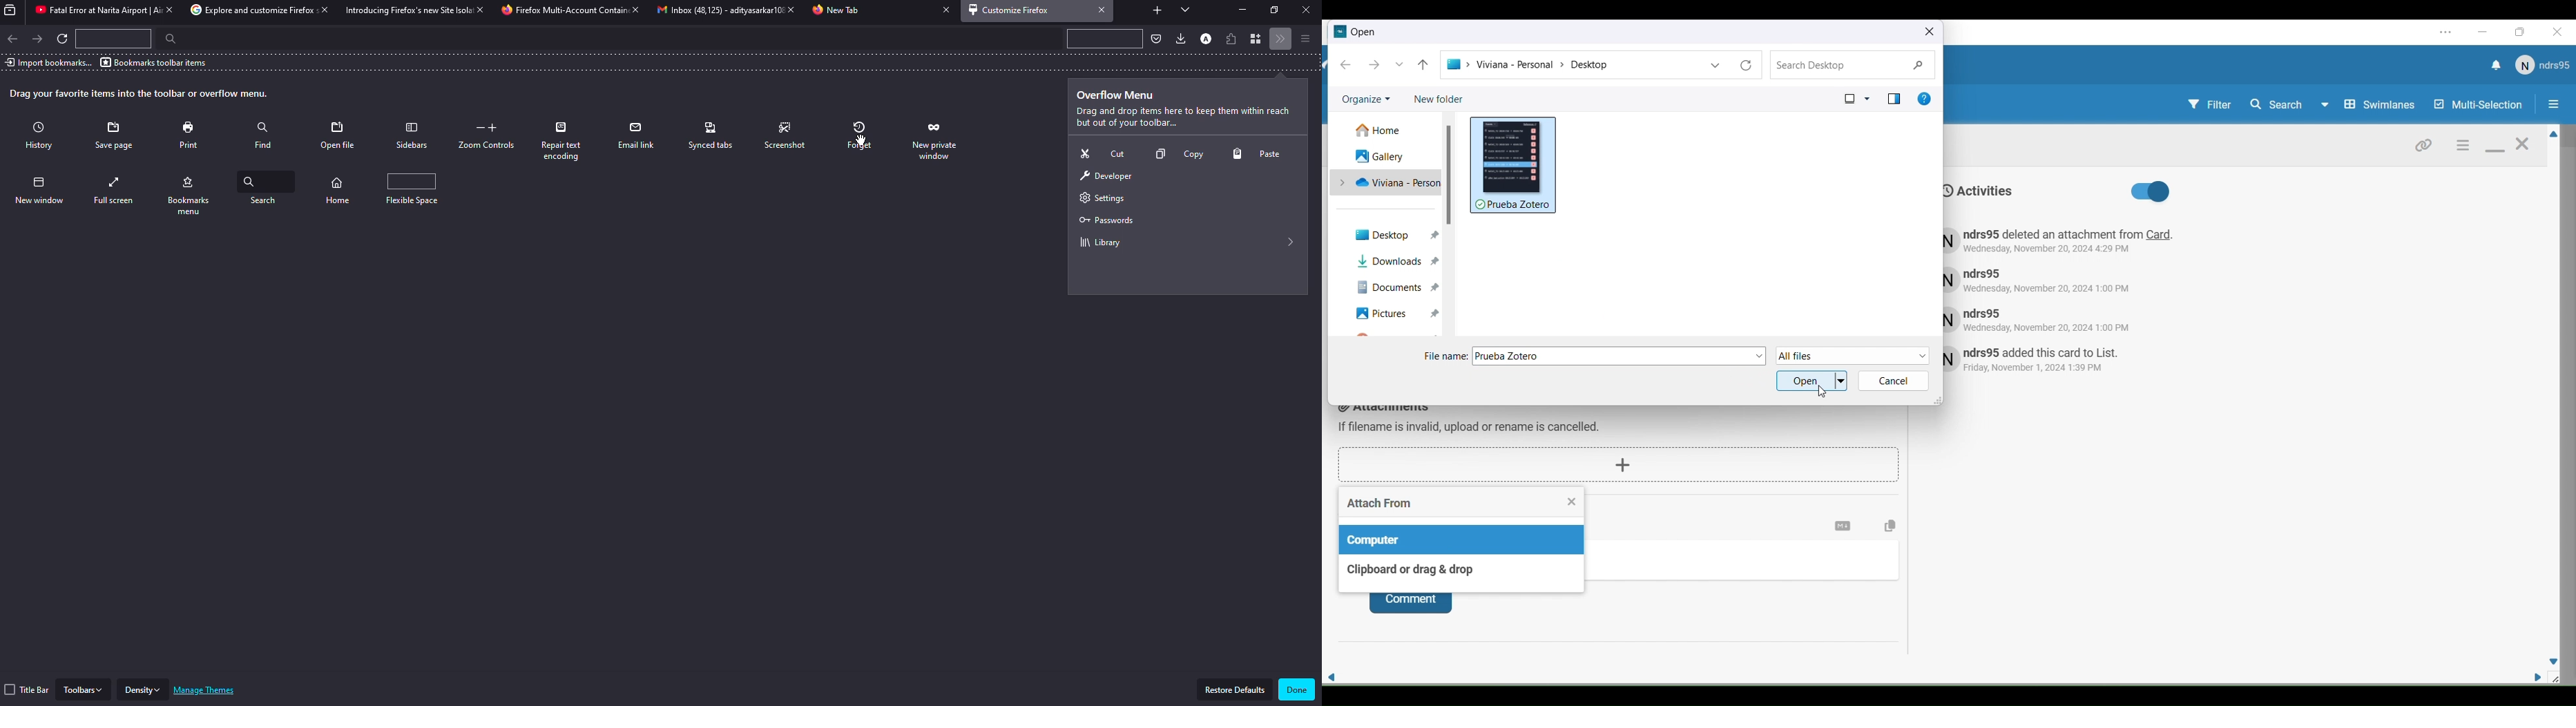 This screenshot has width=2576, height=728. What do you see at coordinates (43, 137) in the screenshot?
I see `history` at bounding box center [43, 137].